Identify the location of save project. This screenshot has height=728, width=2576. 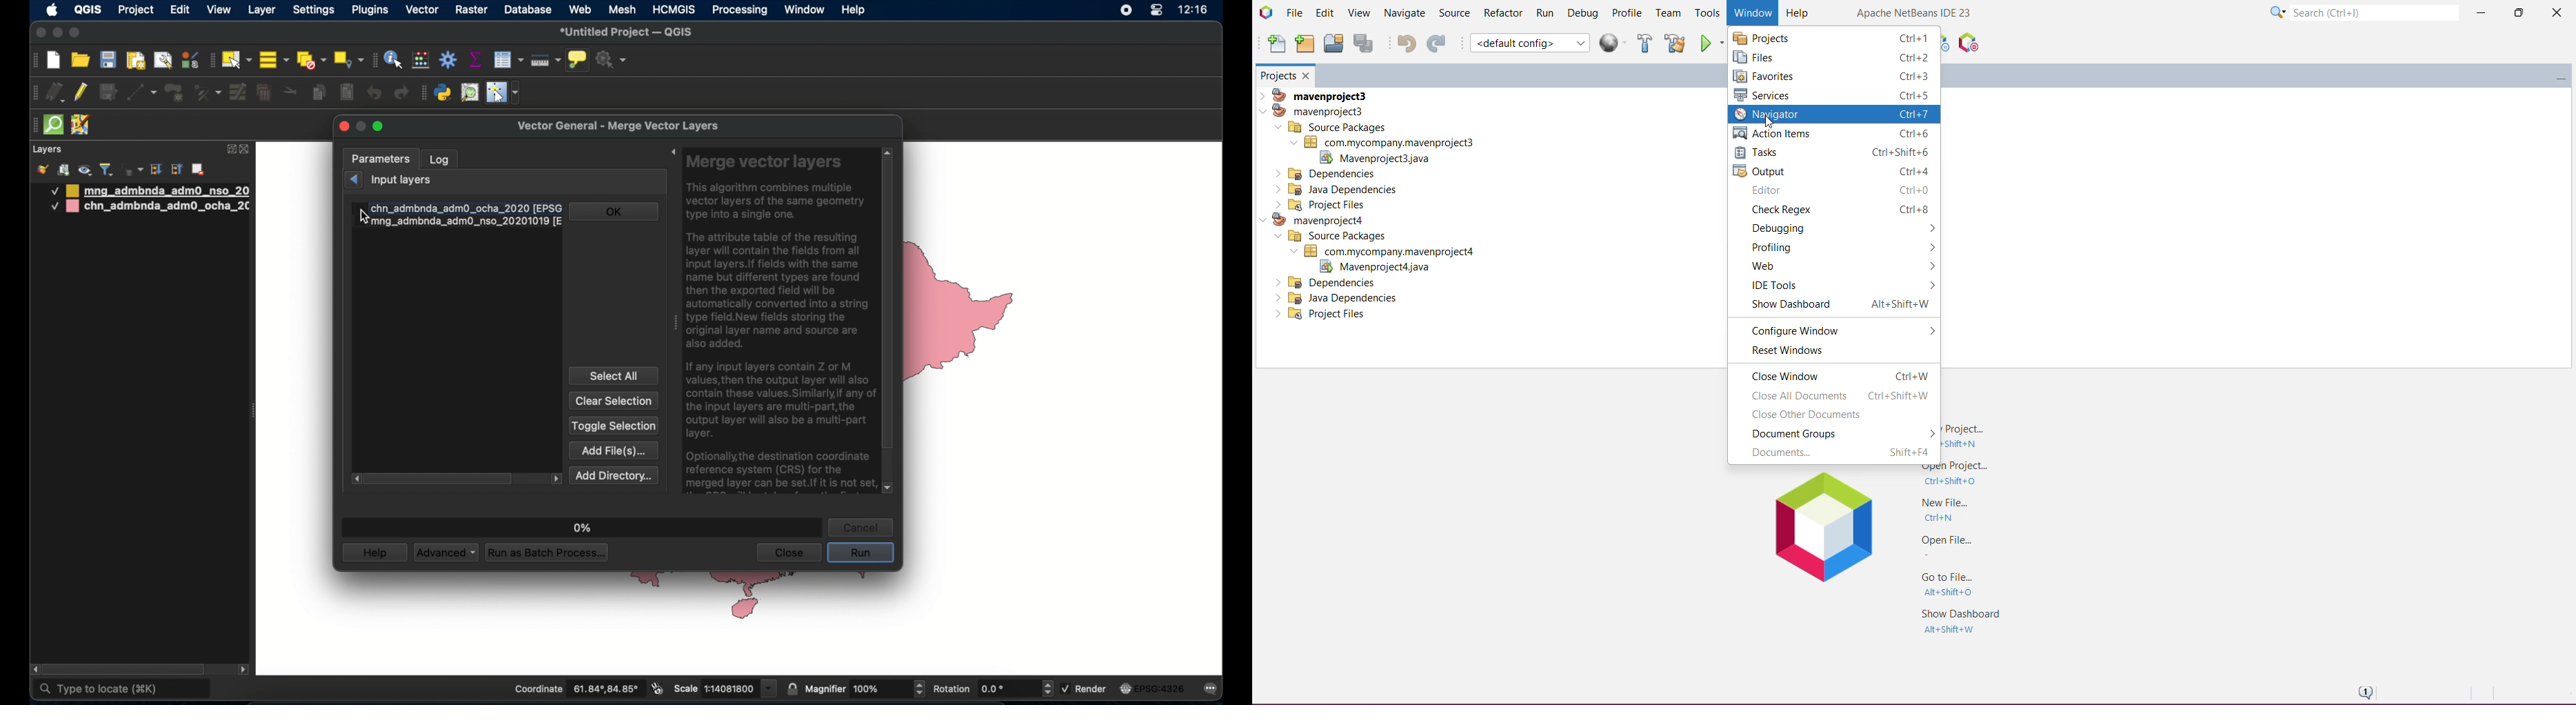
(108, 61).